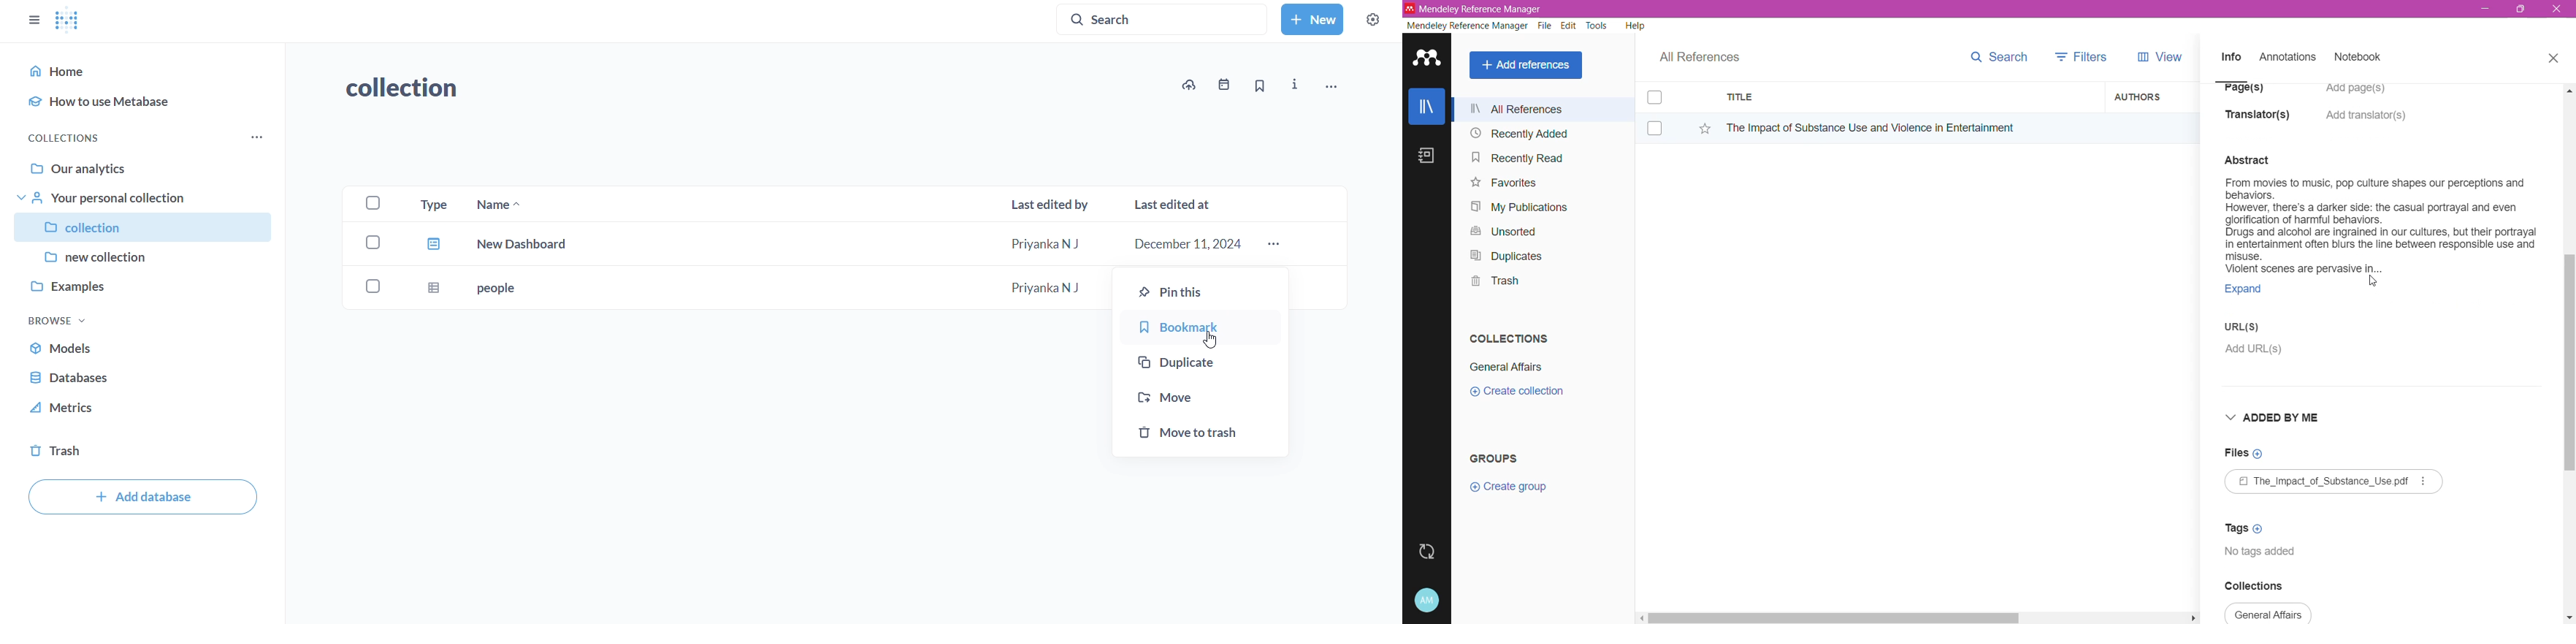 The height and width of the screenshot is (644, 2576). I want to click on logo, so click(68, 22).